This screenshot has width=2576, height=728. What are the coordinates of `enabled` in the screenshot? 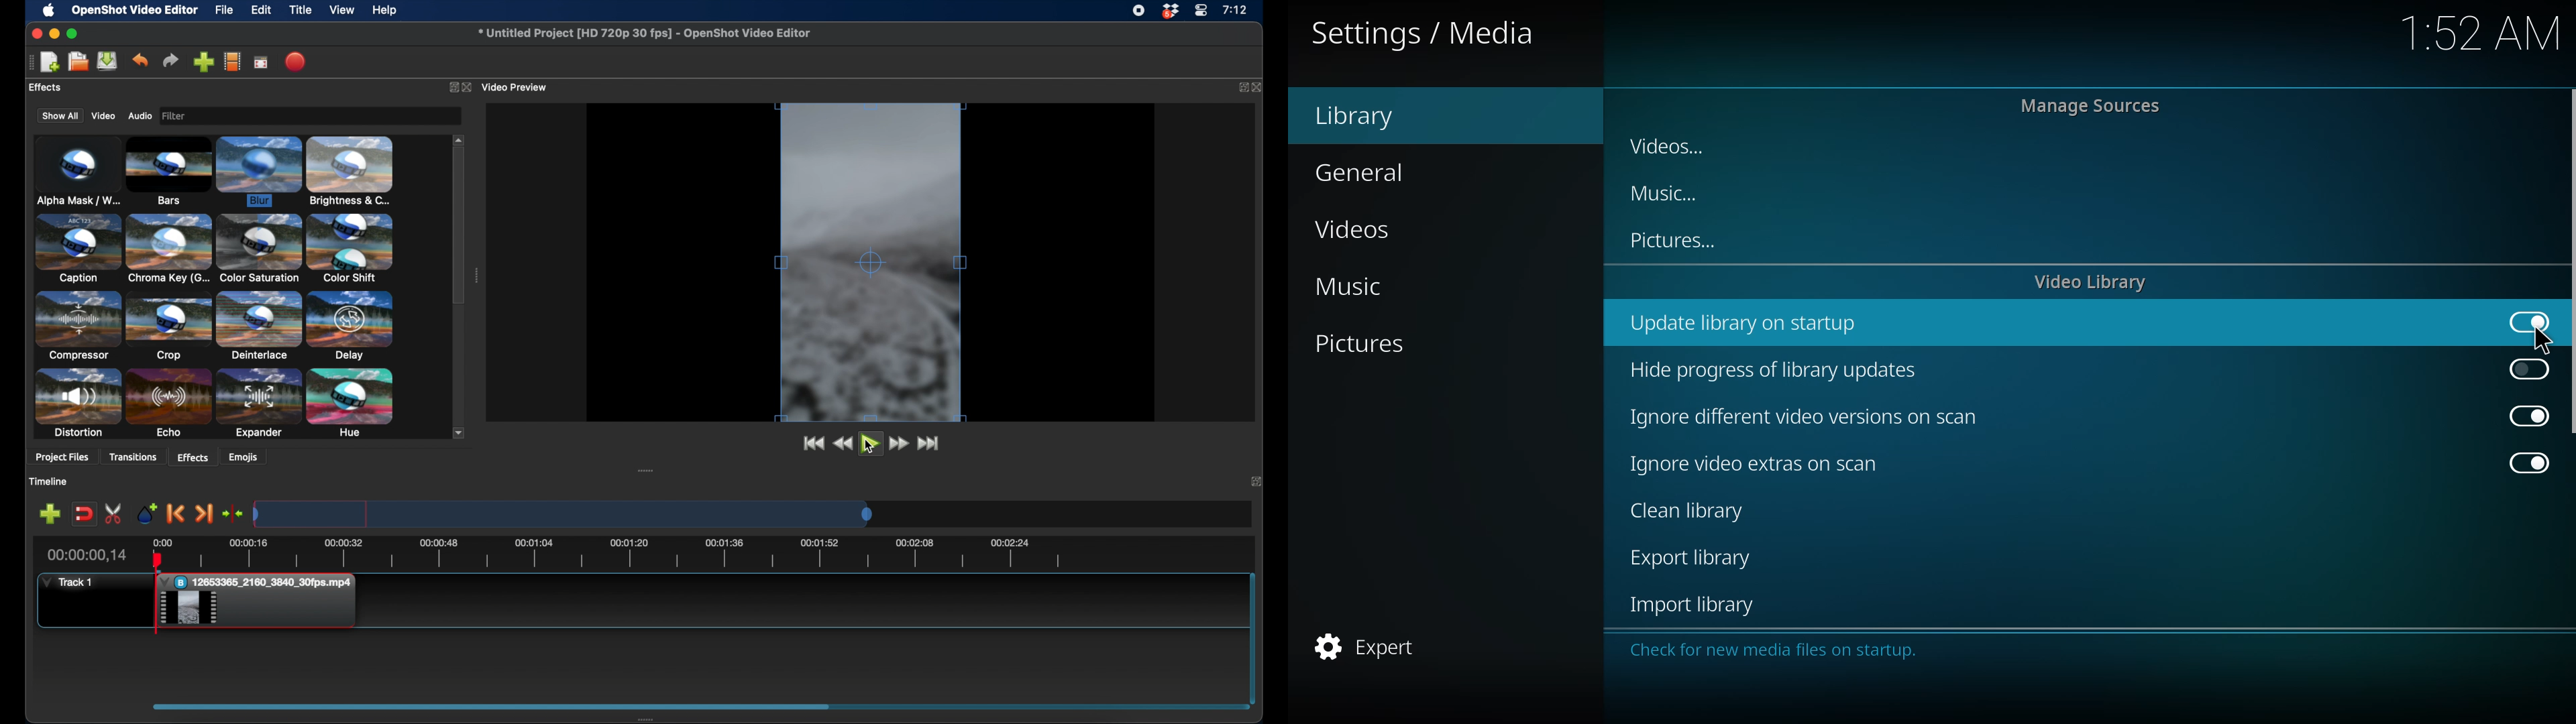 It's located at (2522, 415).